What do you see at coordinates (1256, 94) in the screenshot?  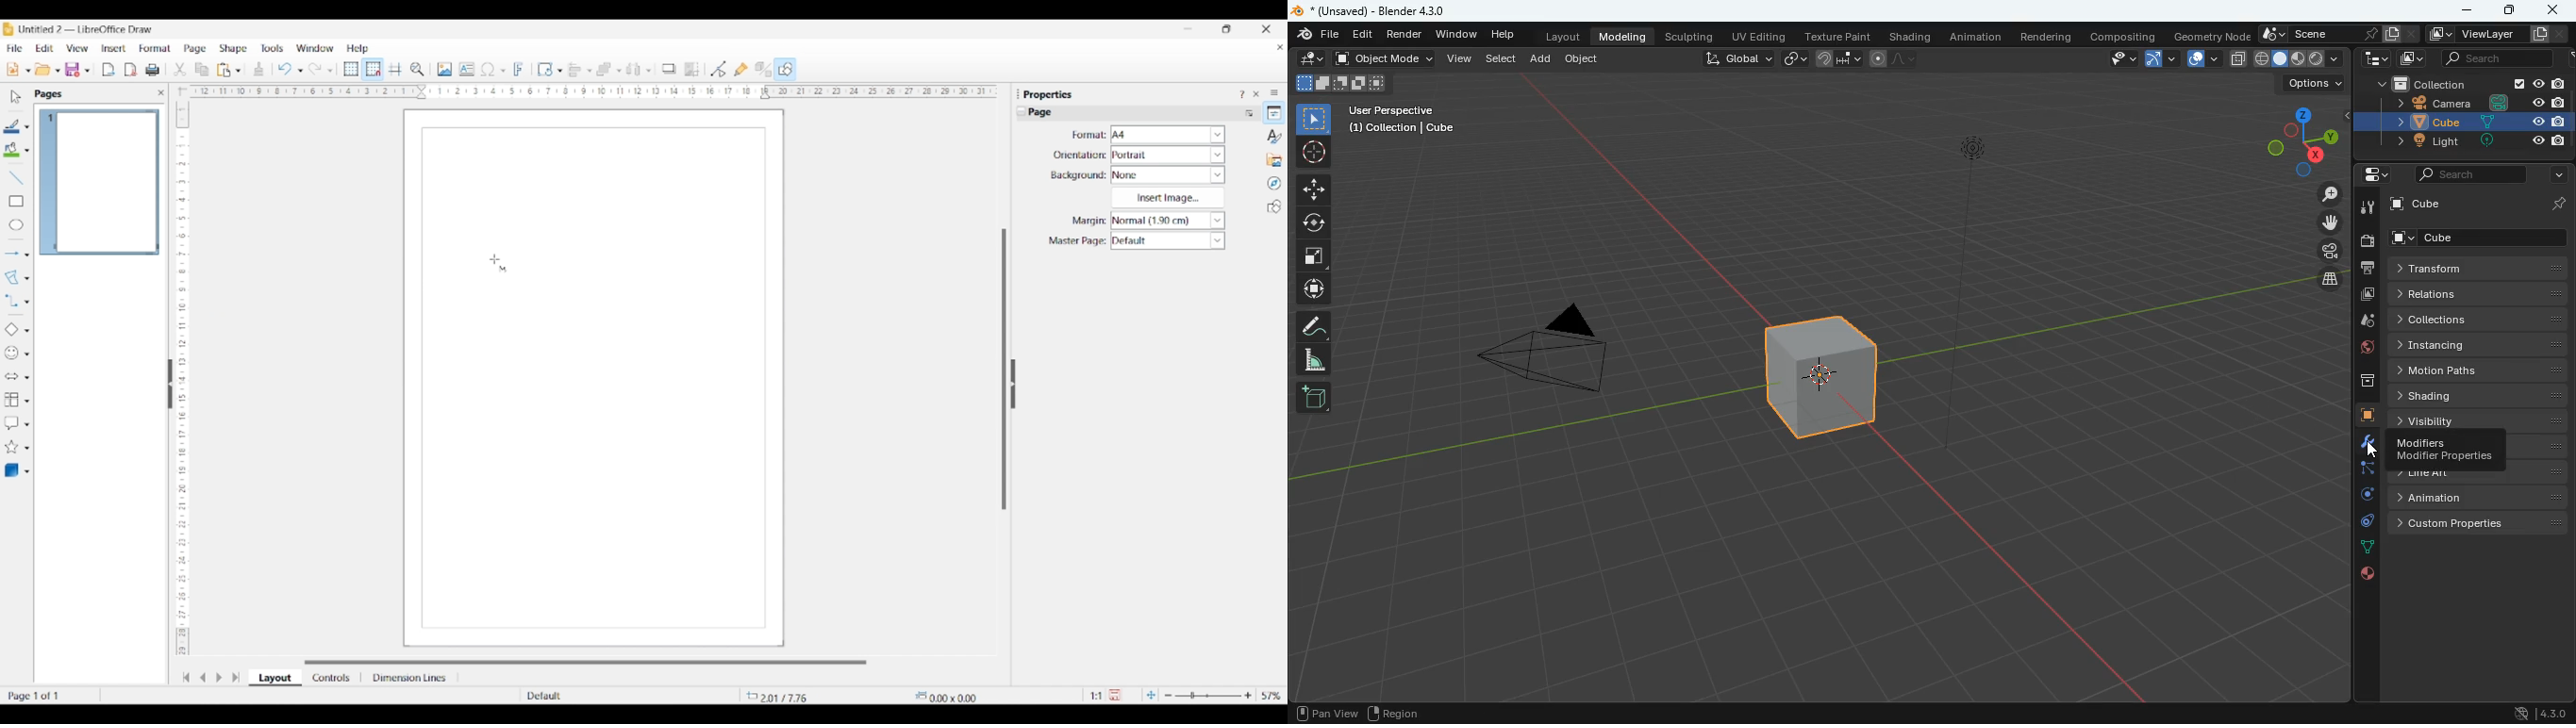 I see `Close sidebar deck` at bounding box center [1256, 94].